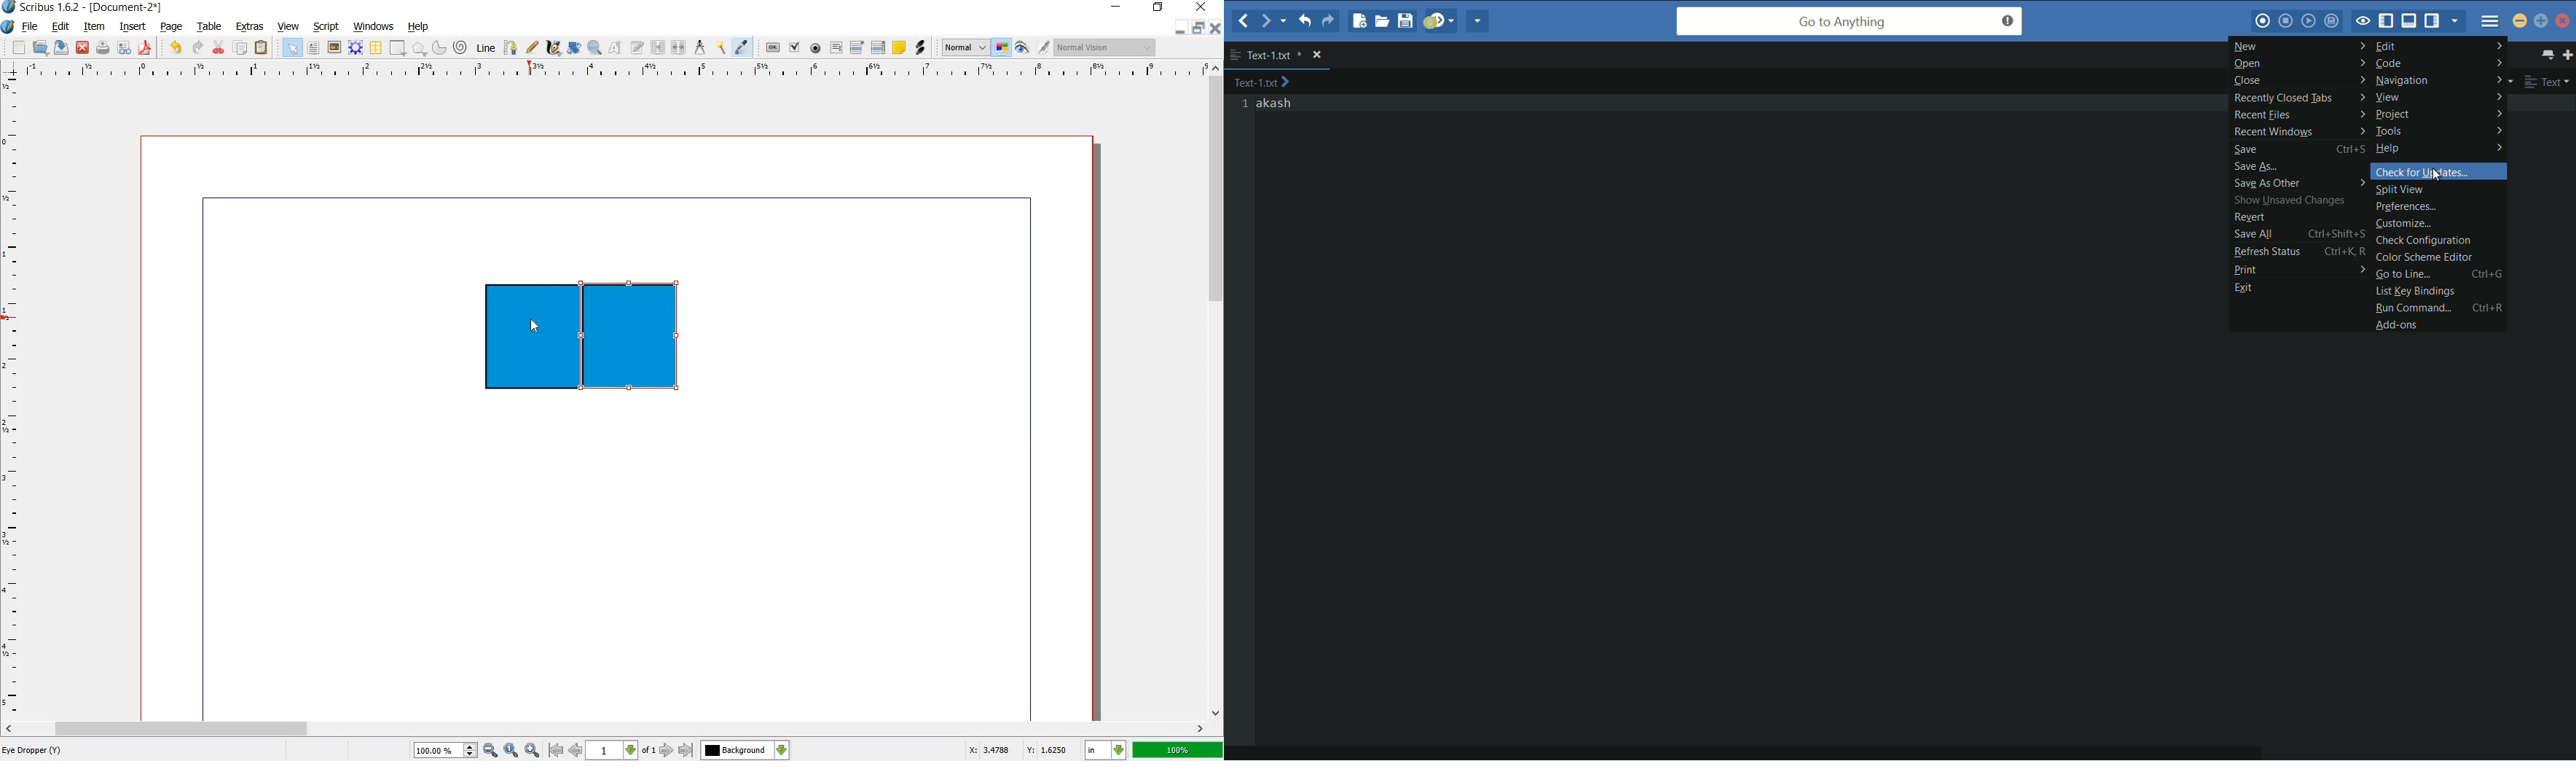 The height and width of the screenshot is (784, 2576). I want to click on save, so click(2299, 148).